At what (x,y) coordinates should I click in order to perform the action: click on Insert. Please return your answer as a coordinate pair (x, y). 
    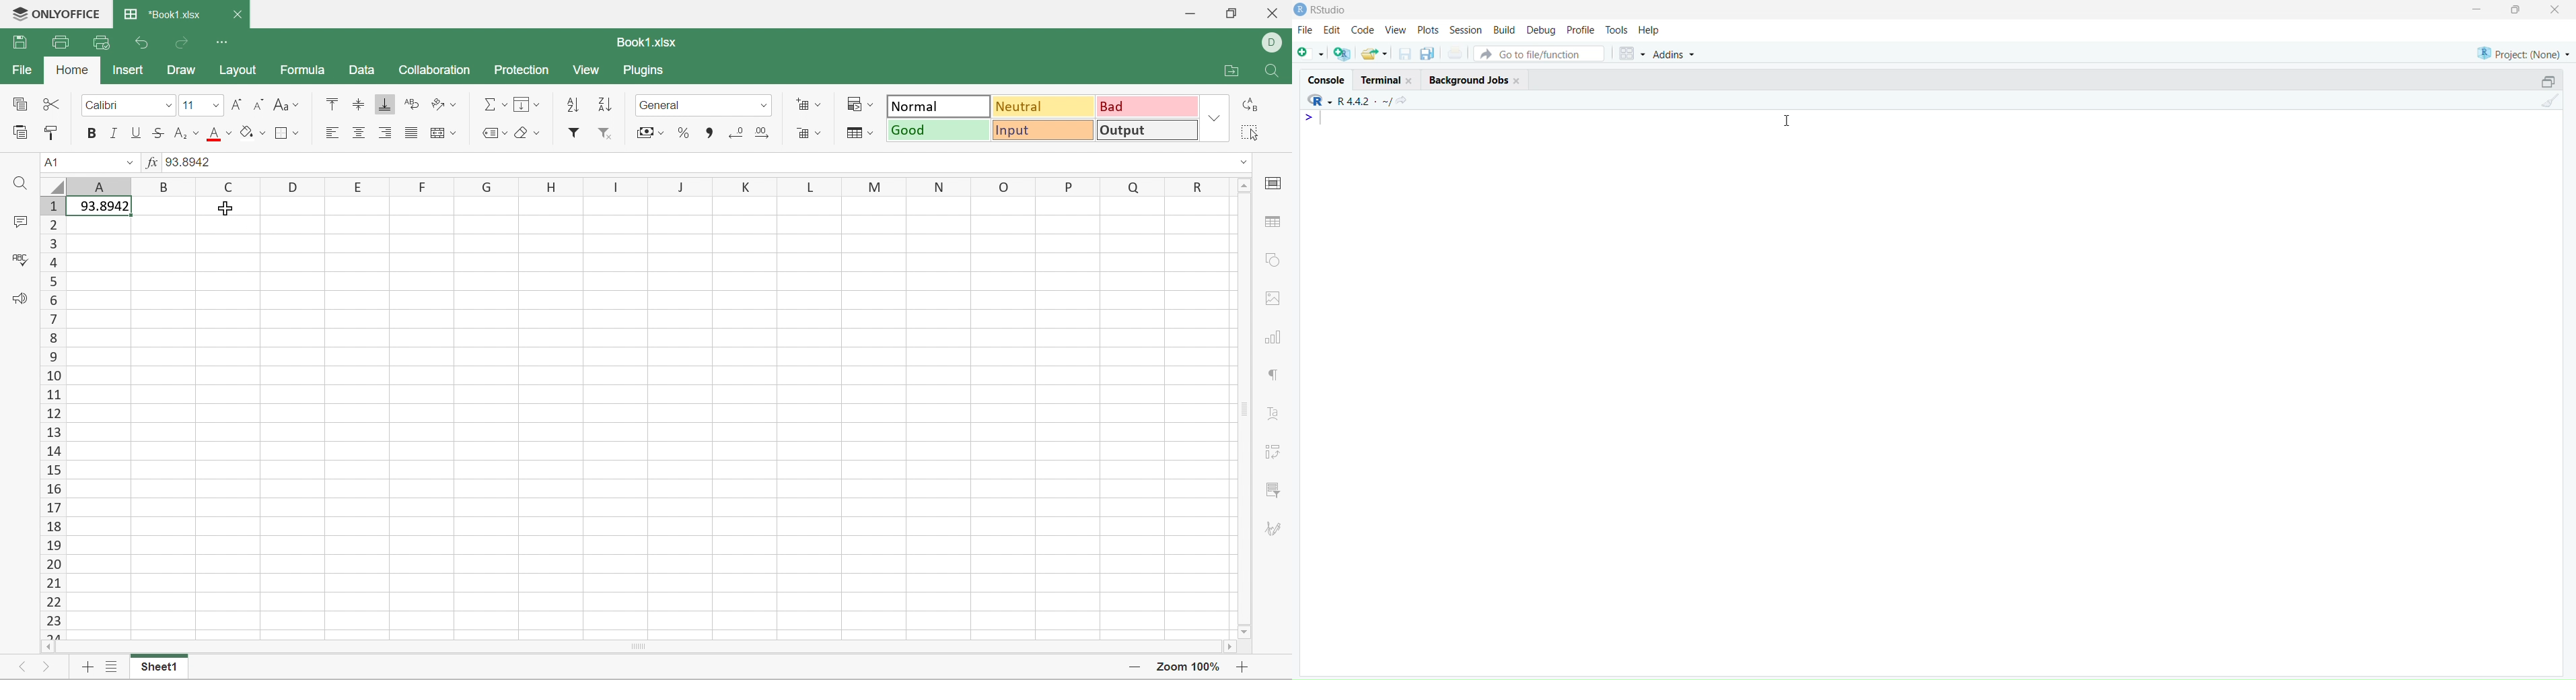
    Looking at the image, I should click on (128, 69).